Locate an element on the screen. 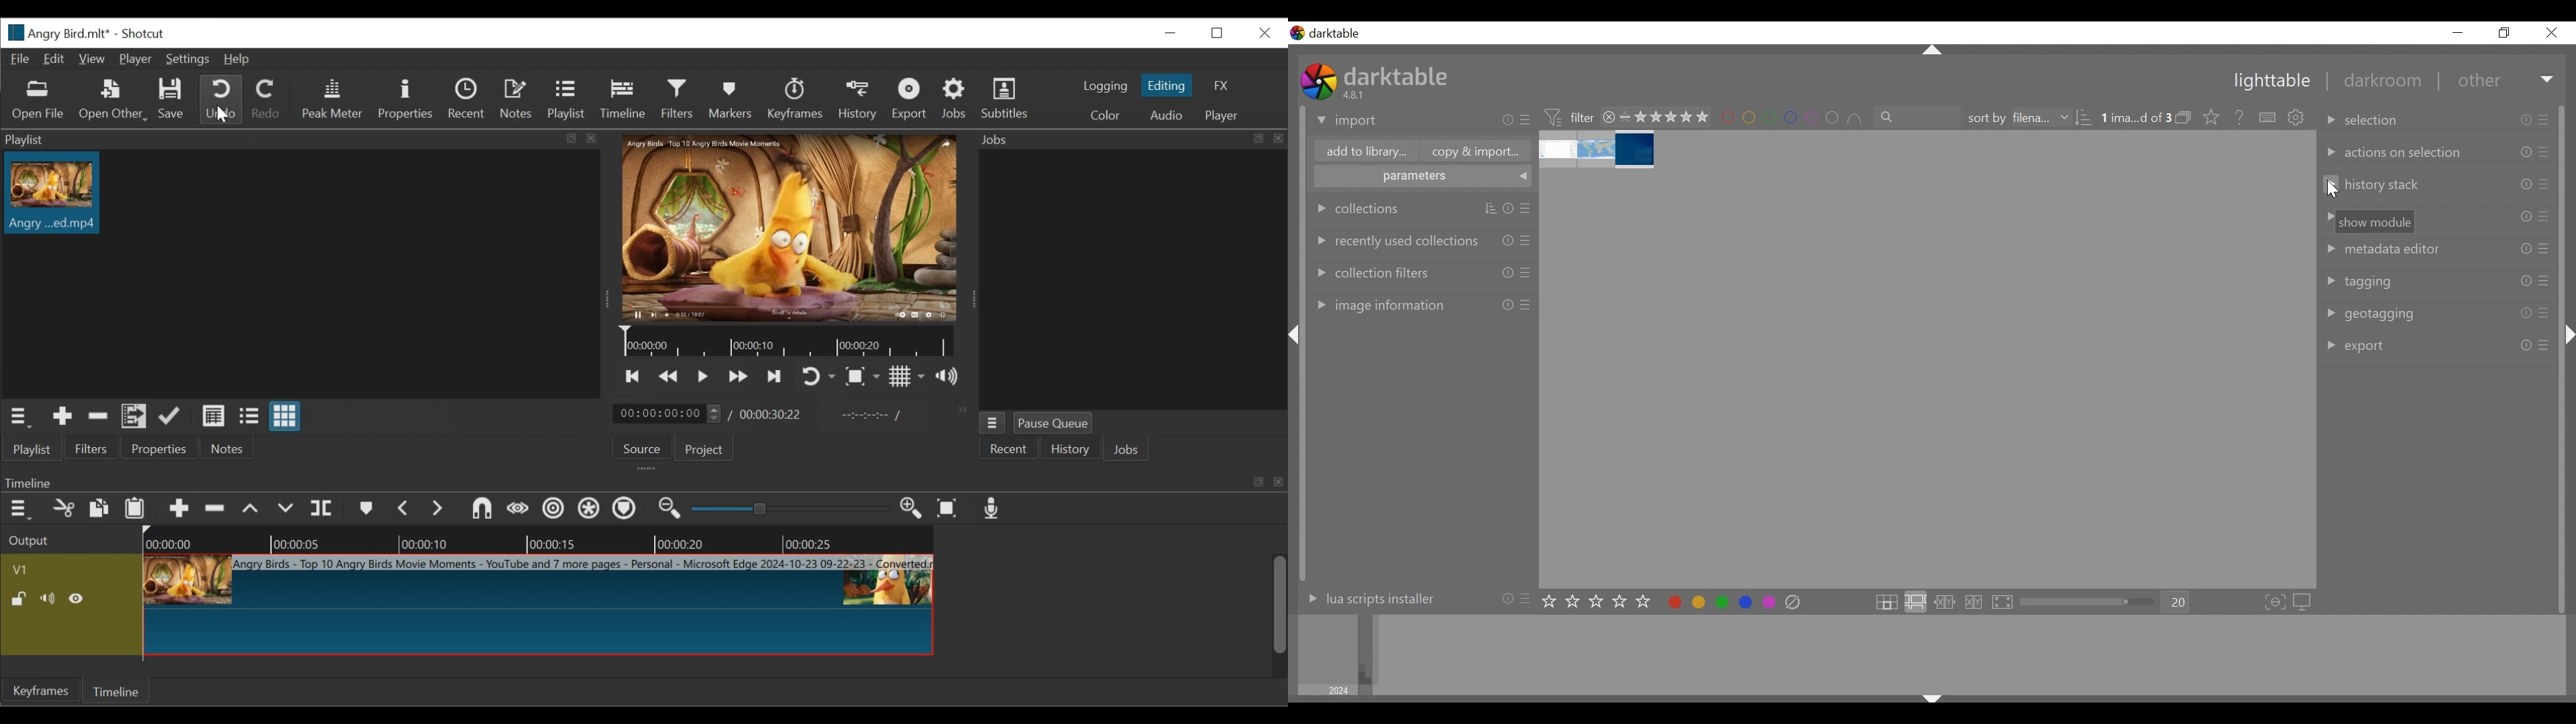 This screenshot has height=728, width=2576. collection filters is located at coordinates (1371, 271).